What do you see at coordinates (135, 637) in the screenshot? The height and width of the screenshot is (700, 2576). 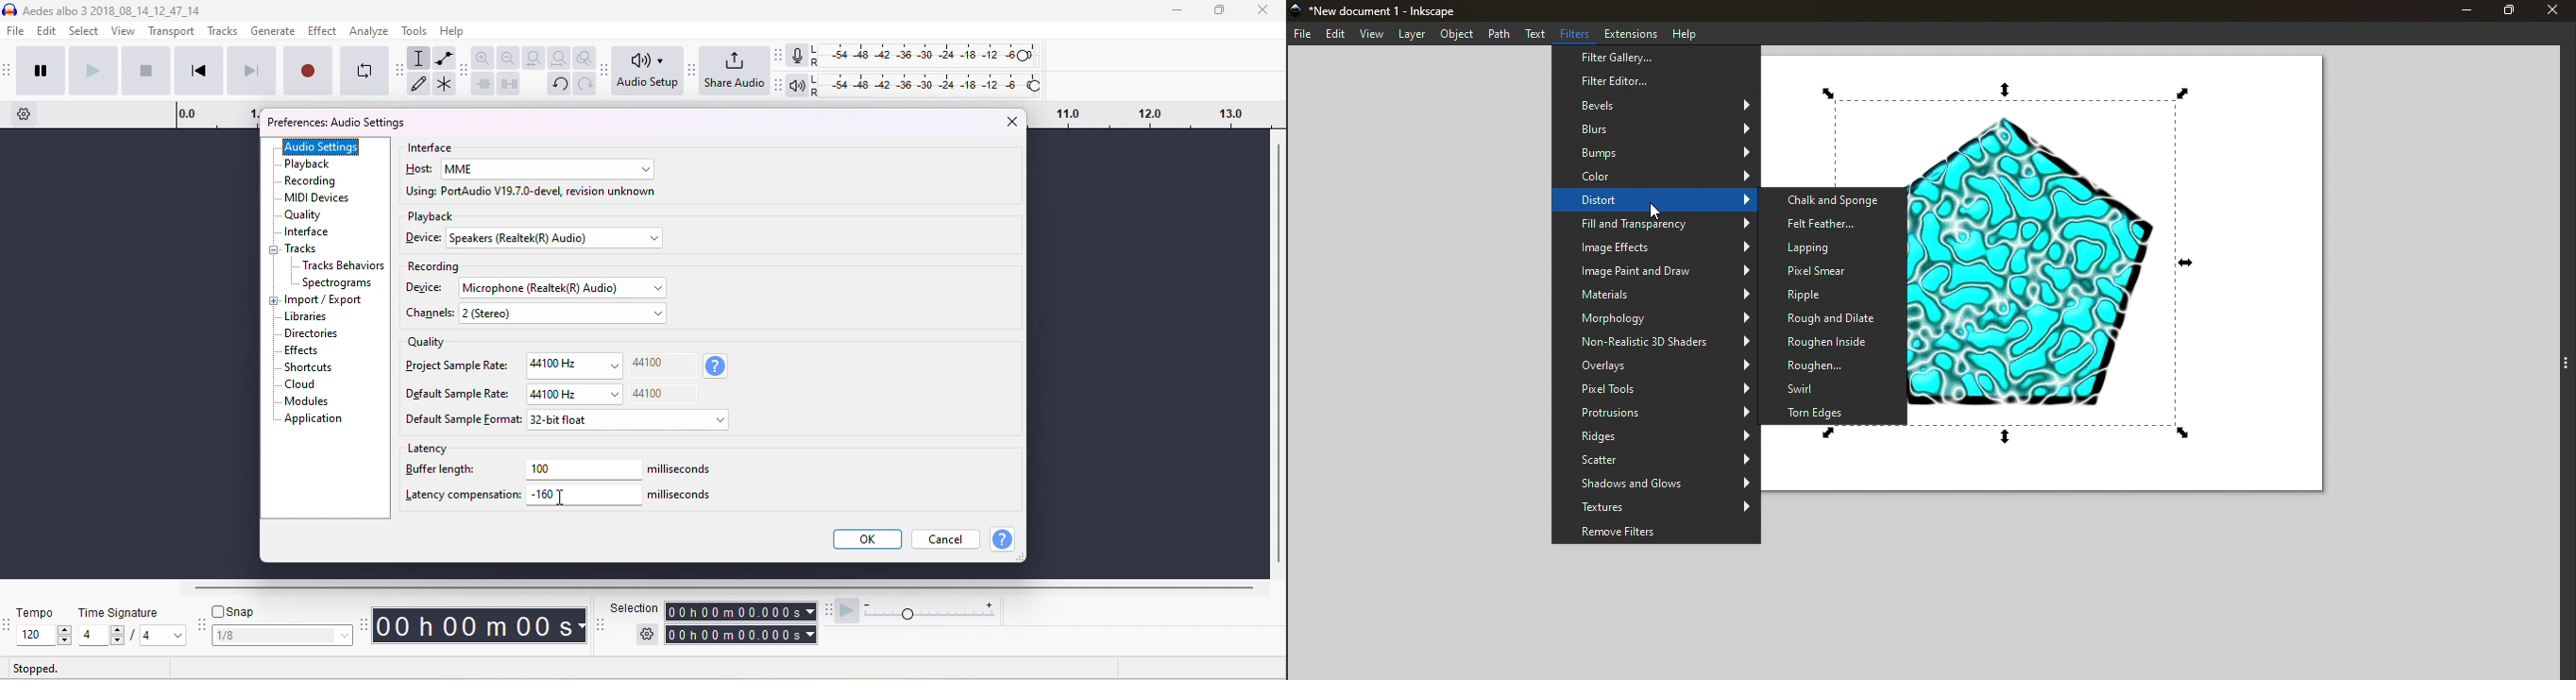 I see `select time signatur` at bounding box center [135, 637].